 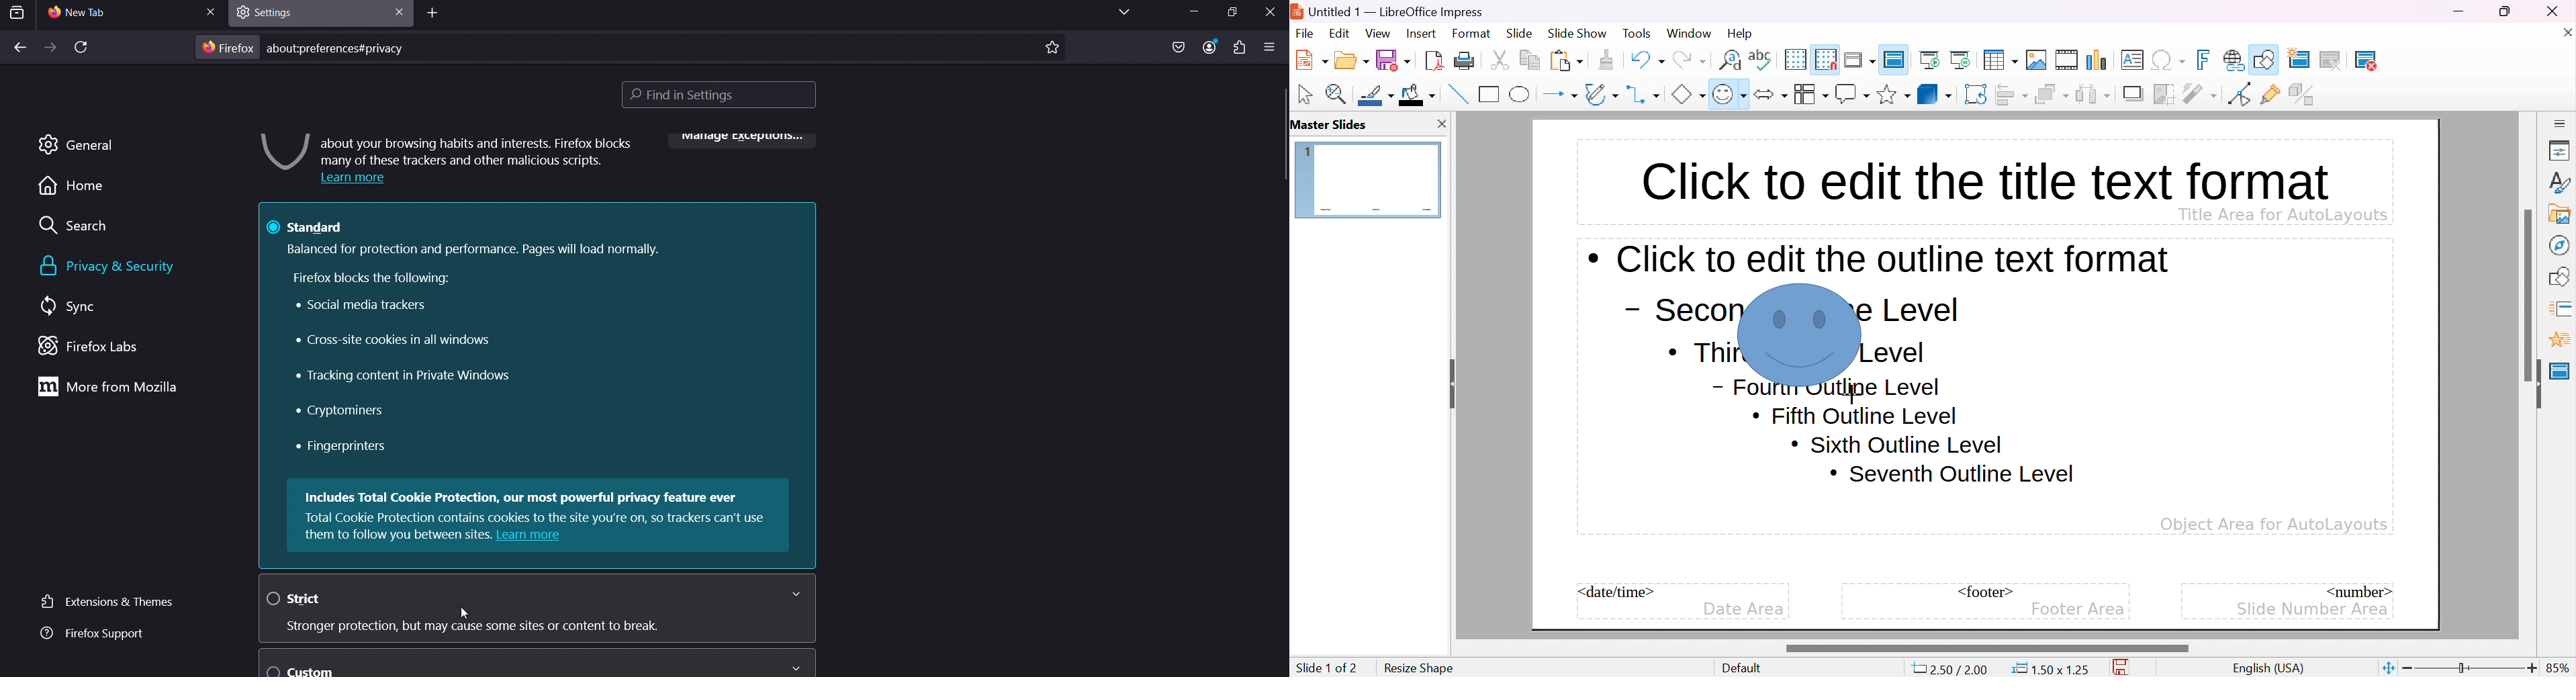 I want to click on back one page, so click(x=19, y=48).